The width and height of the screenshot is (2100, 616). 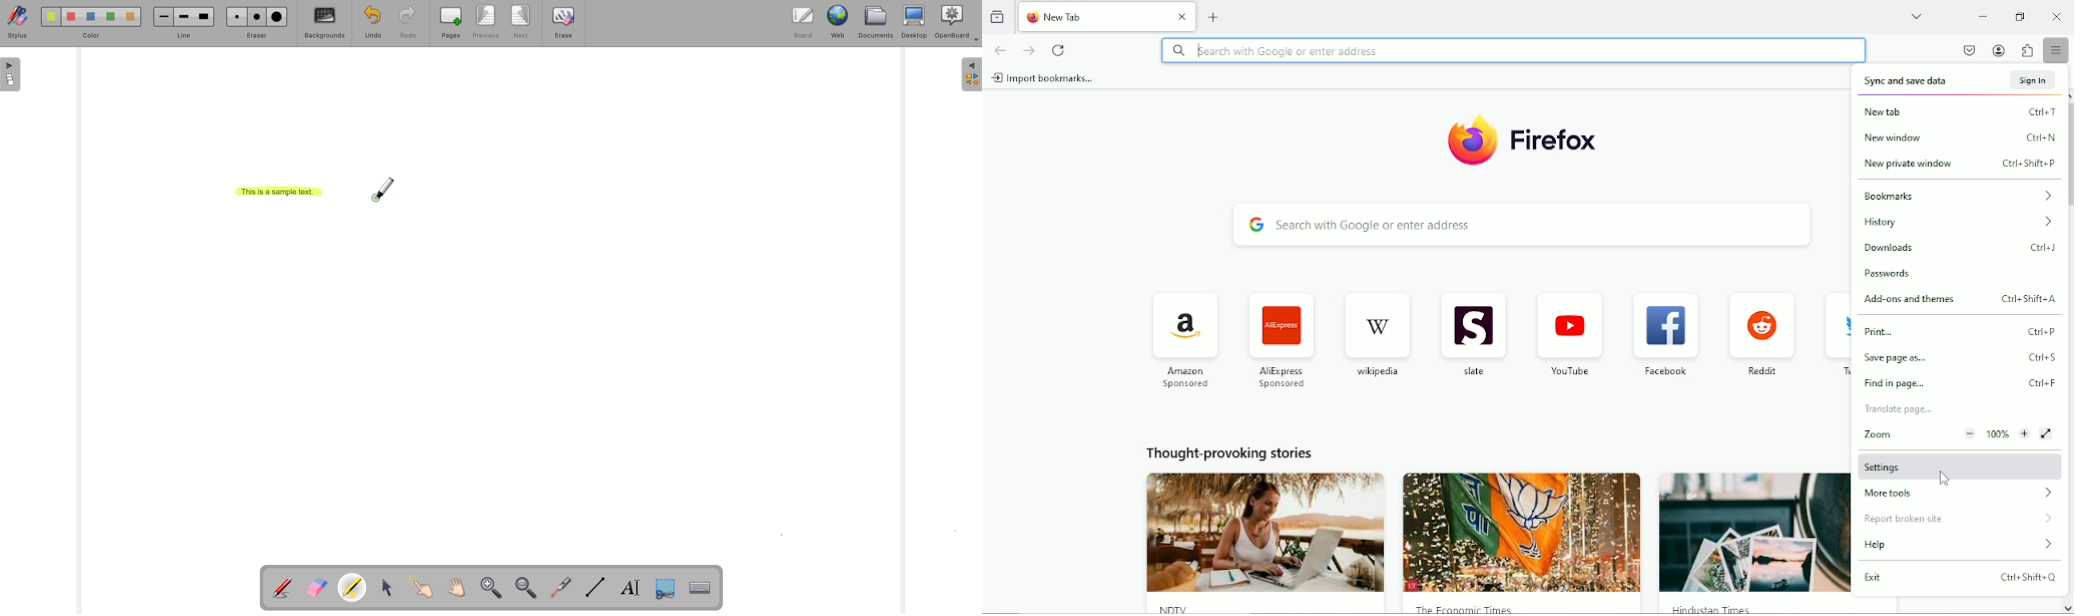 What do you see at coordinates (1183, 323) in the screenshot?
I see `icon` at bounding box center [1183, 323].